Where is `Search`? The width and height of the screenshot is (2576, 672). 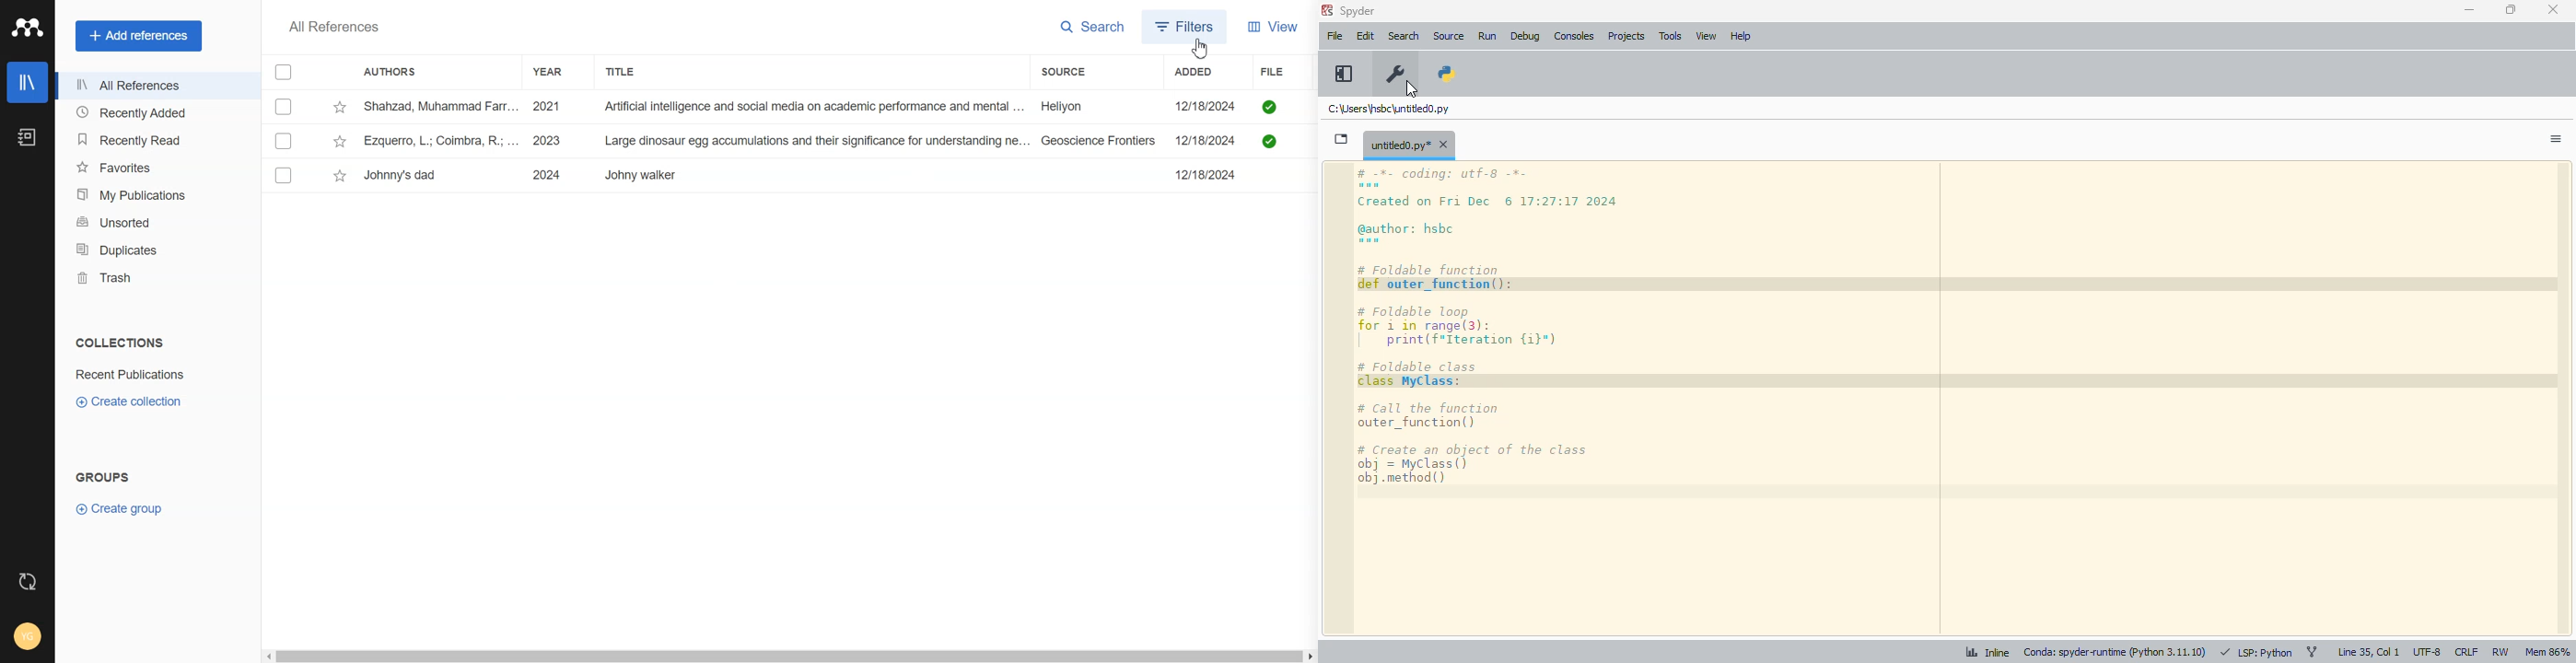
Search is located at coordinates (1093, 27).